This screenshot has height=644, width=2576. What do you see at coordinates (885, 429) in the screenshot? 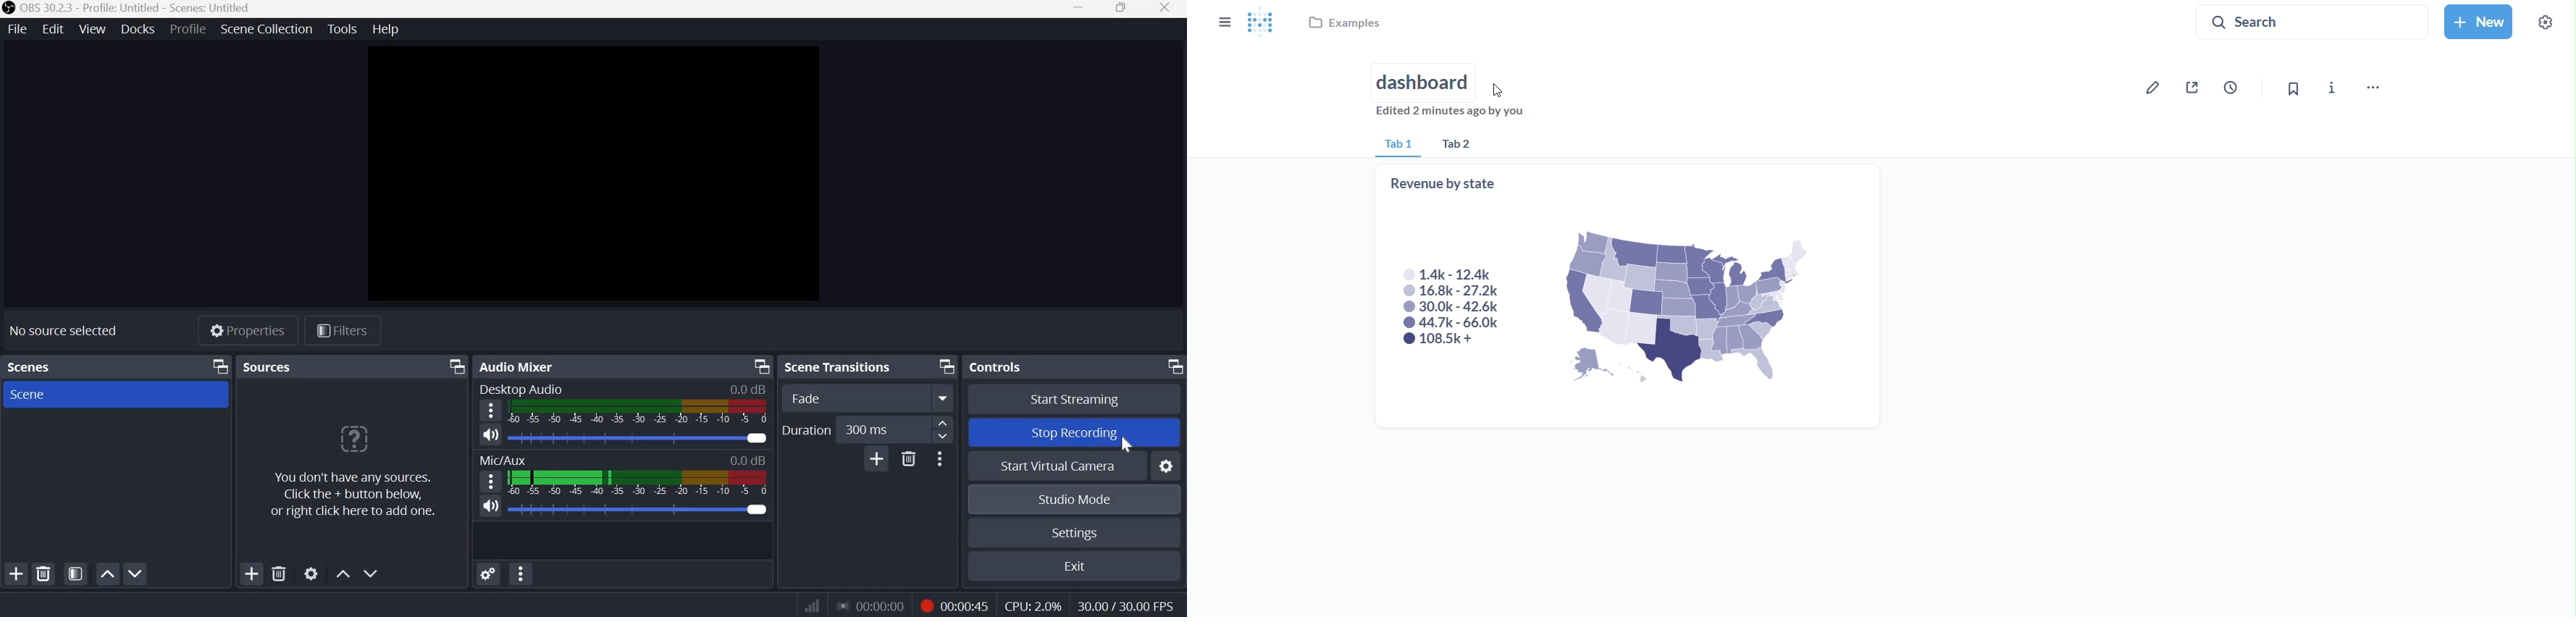
I see `300 ms` at bounding box center [885, 429].